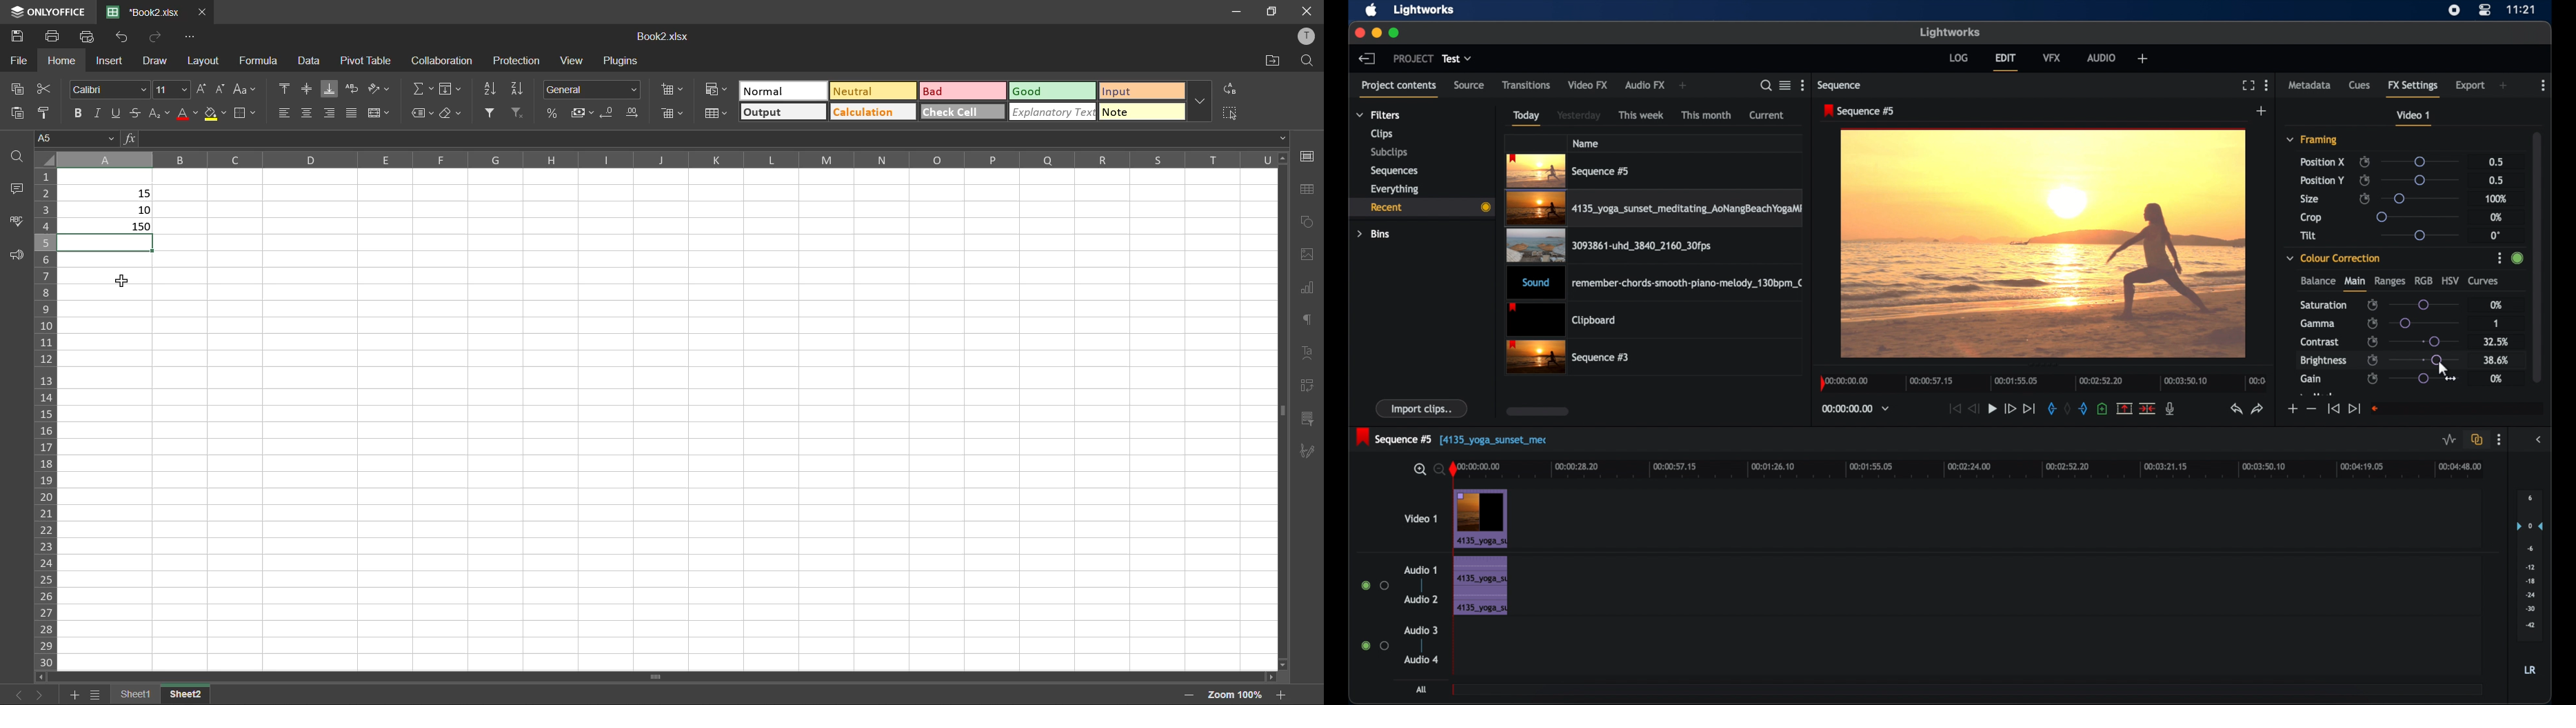 Image resolution: width=2576 pixels, height=728 pixels. I want to click on 0, so click(2496, 236).